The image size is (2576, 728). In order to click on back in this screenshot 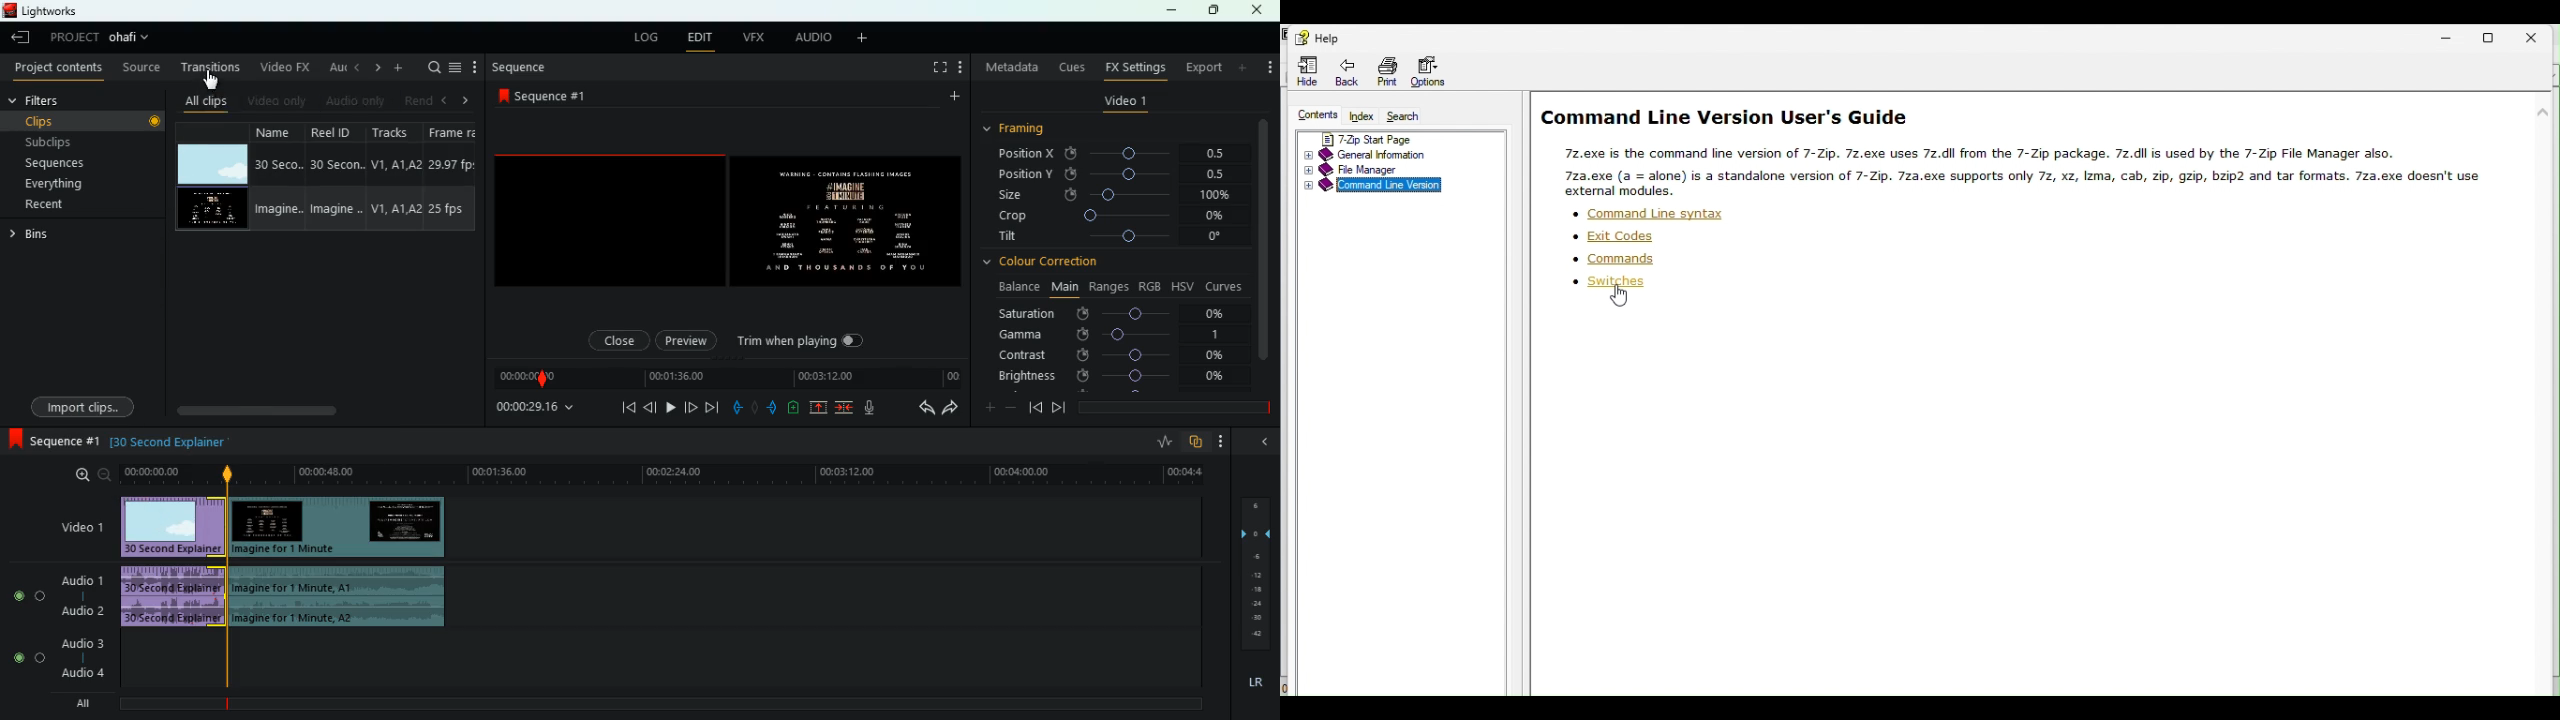, I will do `click(355, 67)`.